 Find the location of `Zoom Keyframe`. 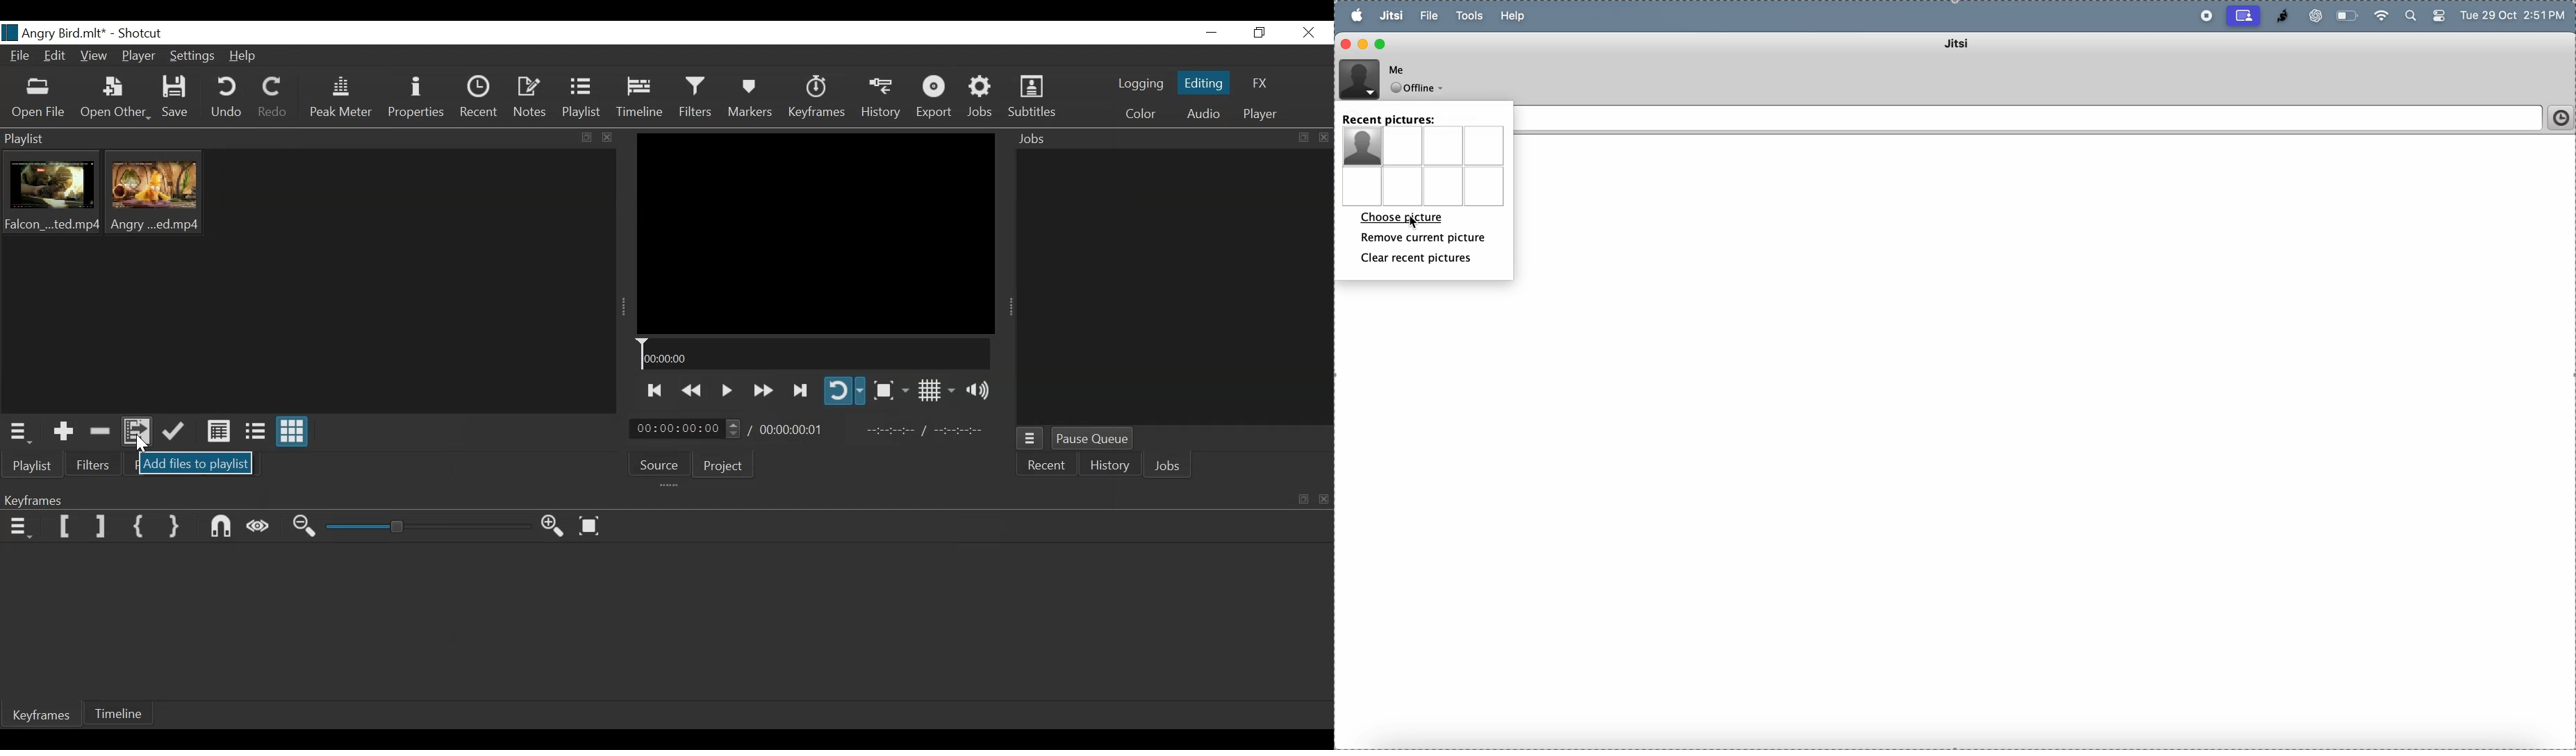

Zoom Keyframe is located at coordinates (430, 526).